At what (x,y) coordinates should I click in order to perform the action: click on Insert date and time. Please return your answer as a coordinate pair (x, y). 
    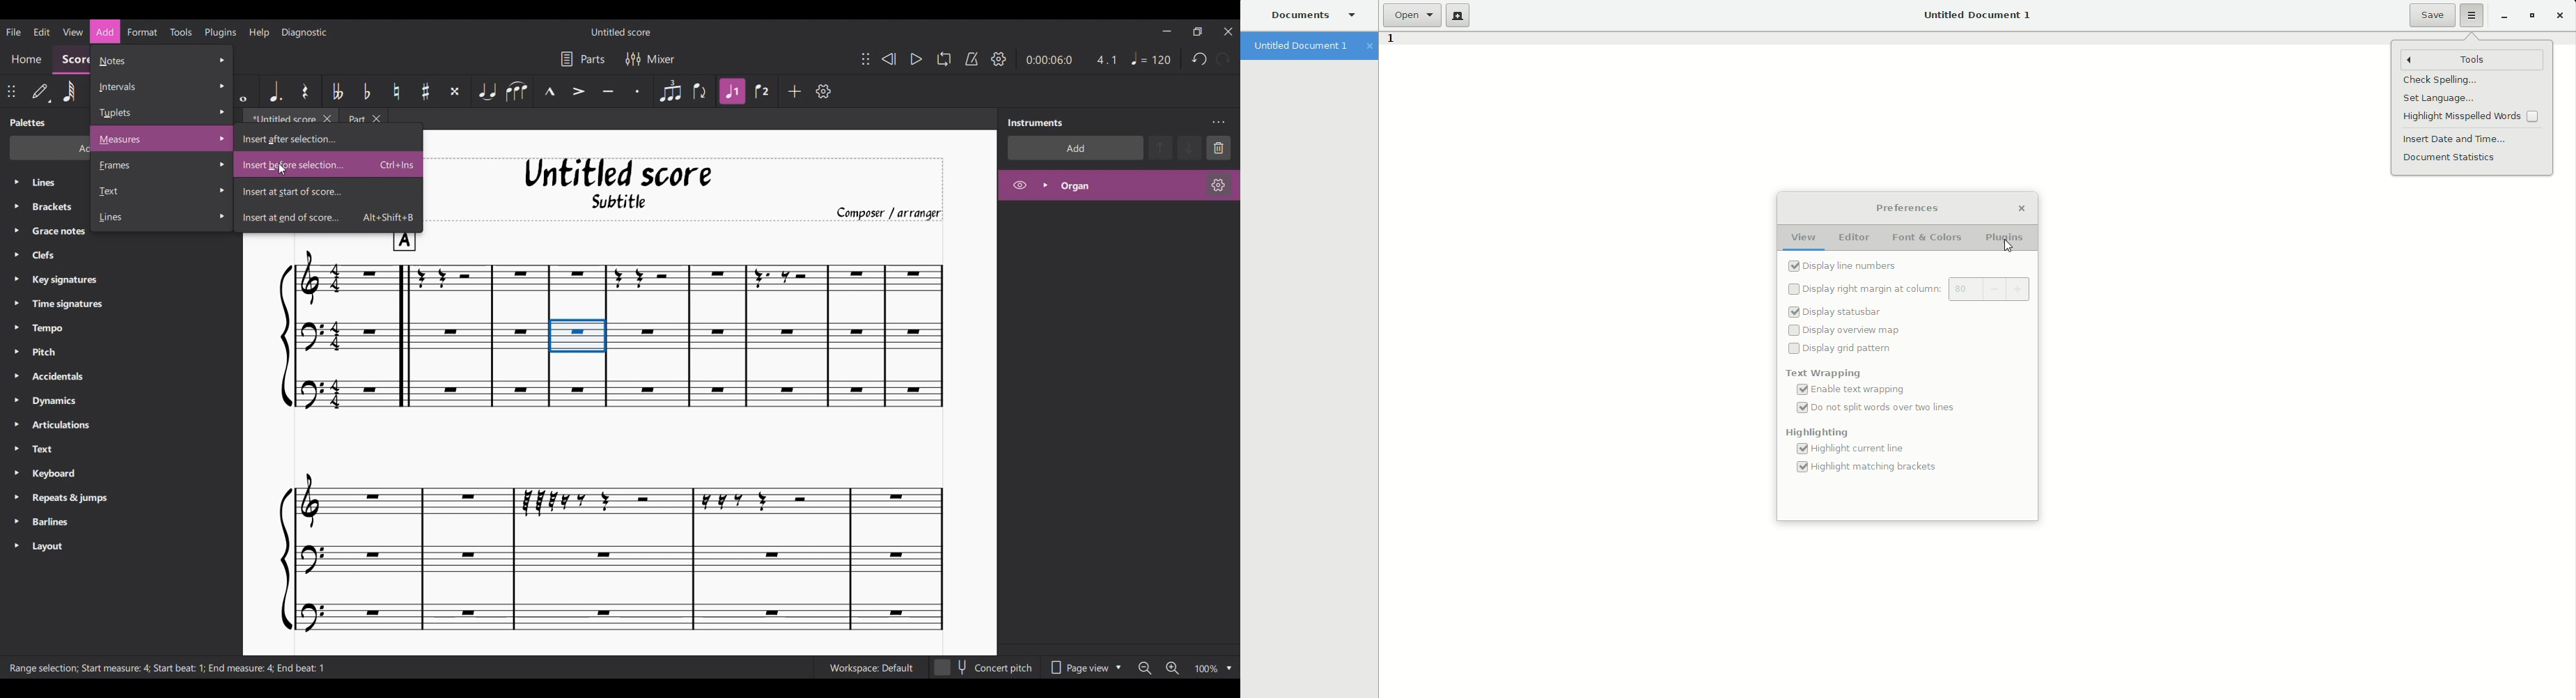
    Looking at the image, I should click on (2457, 139).